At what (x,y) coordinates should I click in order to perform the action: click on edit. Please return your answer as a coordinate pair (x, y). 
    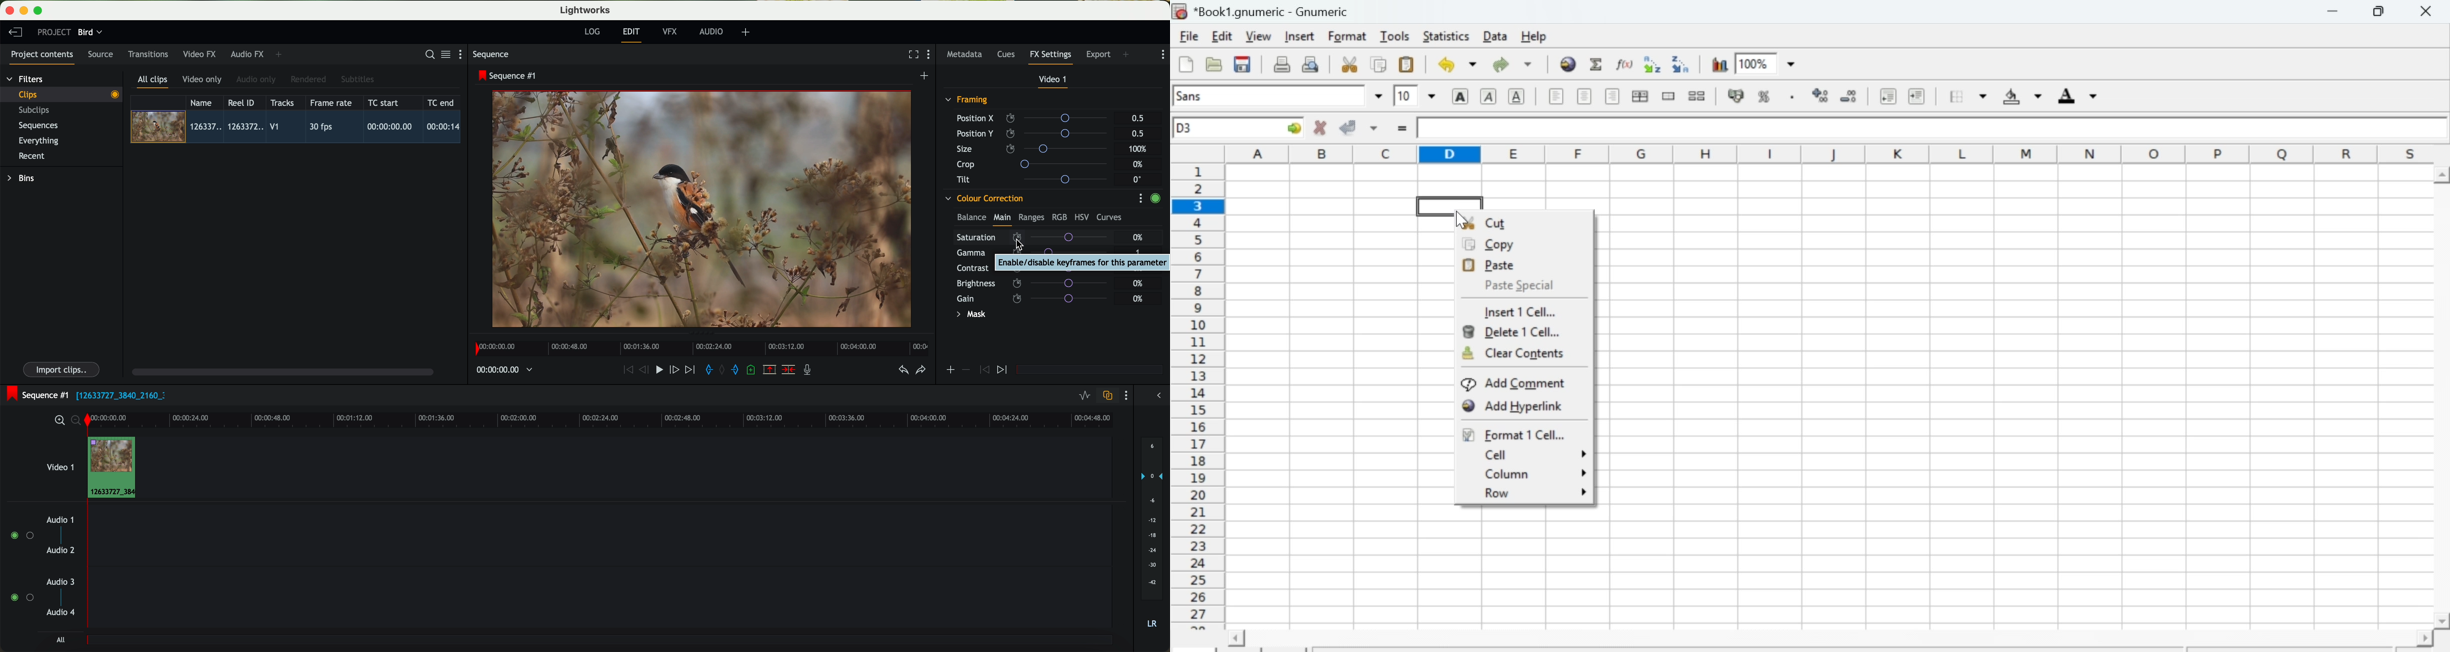
    Looking at the image, I should click on (632, 34).